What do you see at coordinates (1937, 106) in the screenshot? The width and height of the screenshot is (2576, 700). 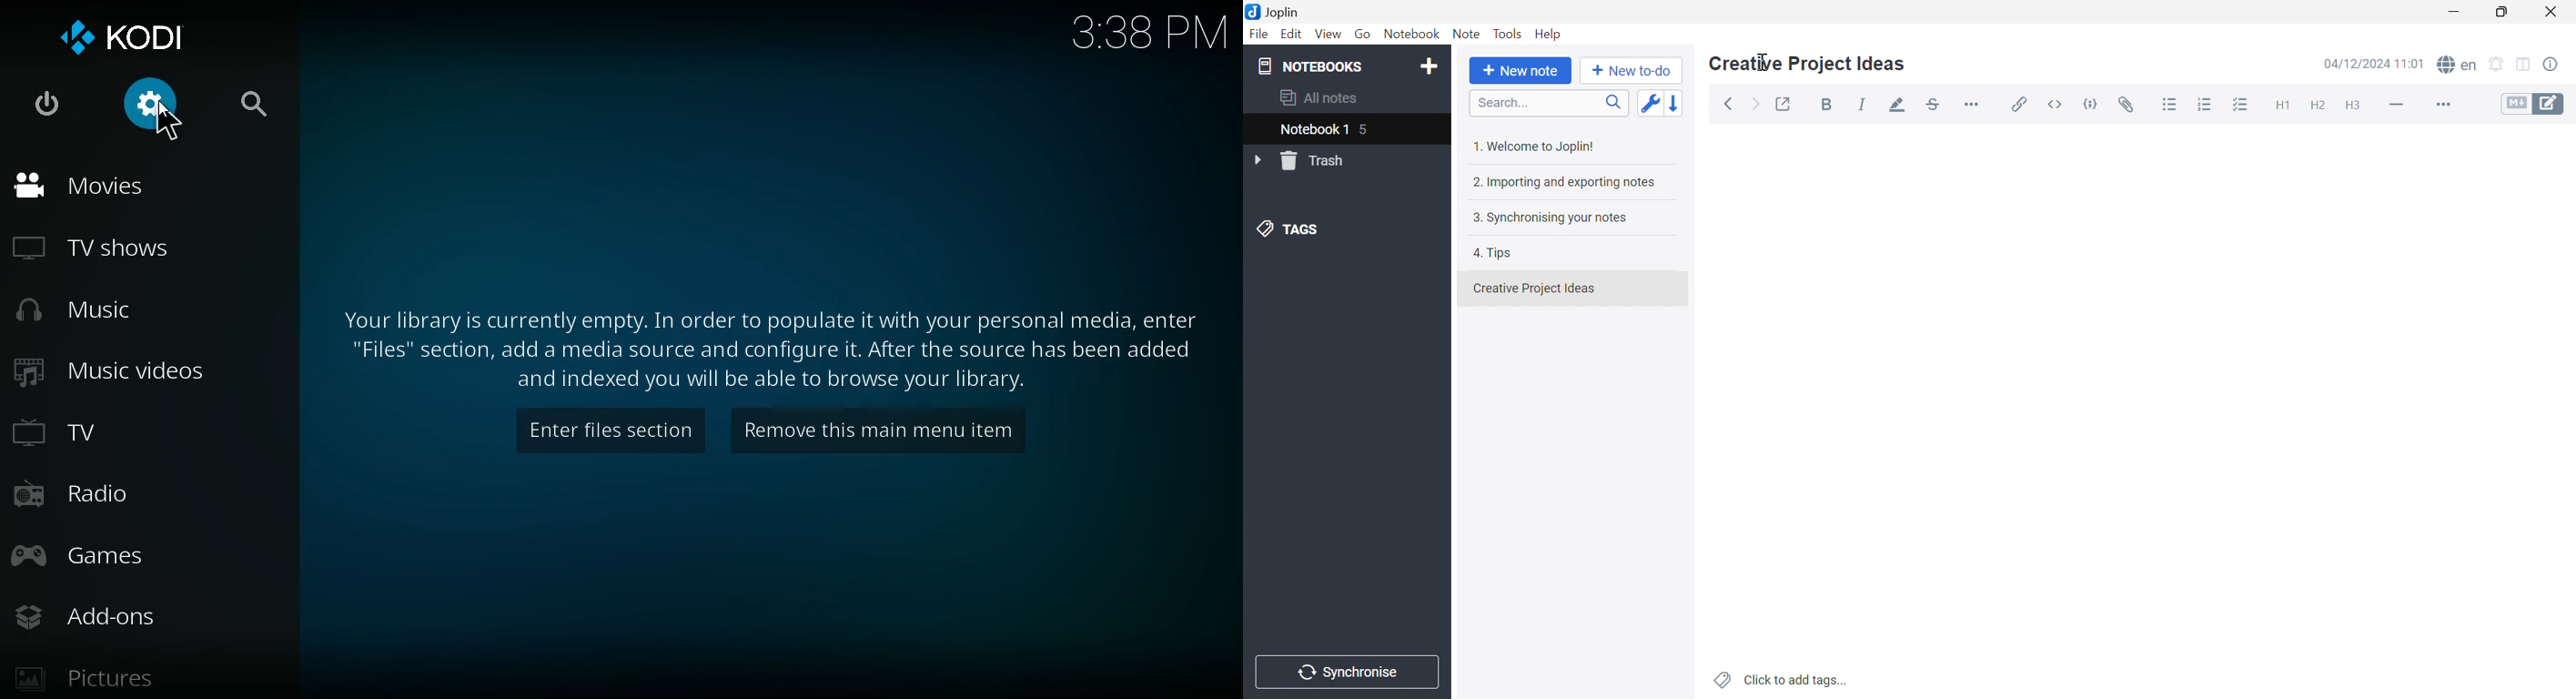 I see `Strikethrough` at bounding box center [1937, 106].